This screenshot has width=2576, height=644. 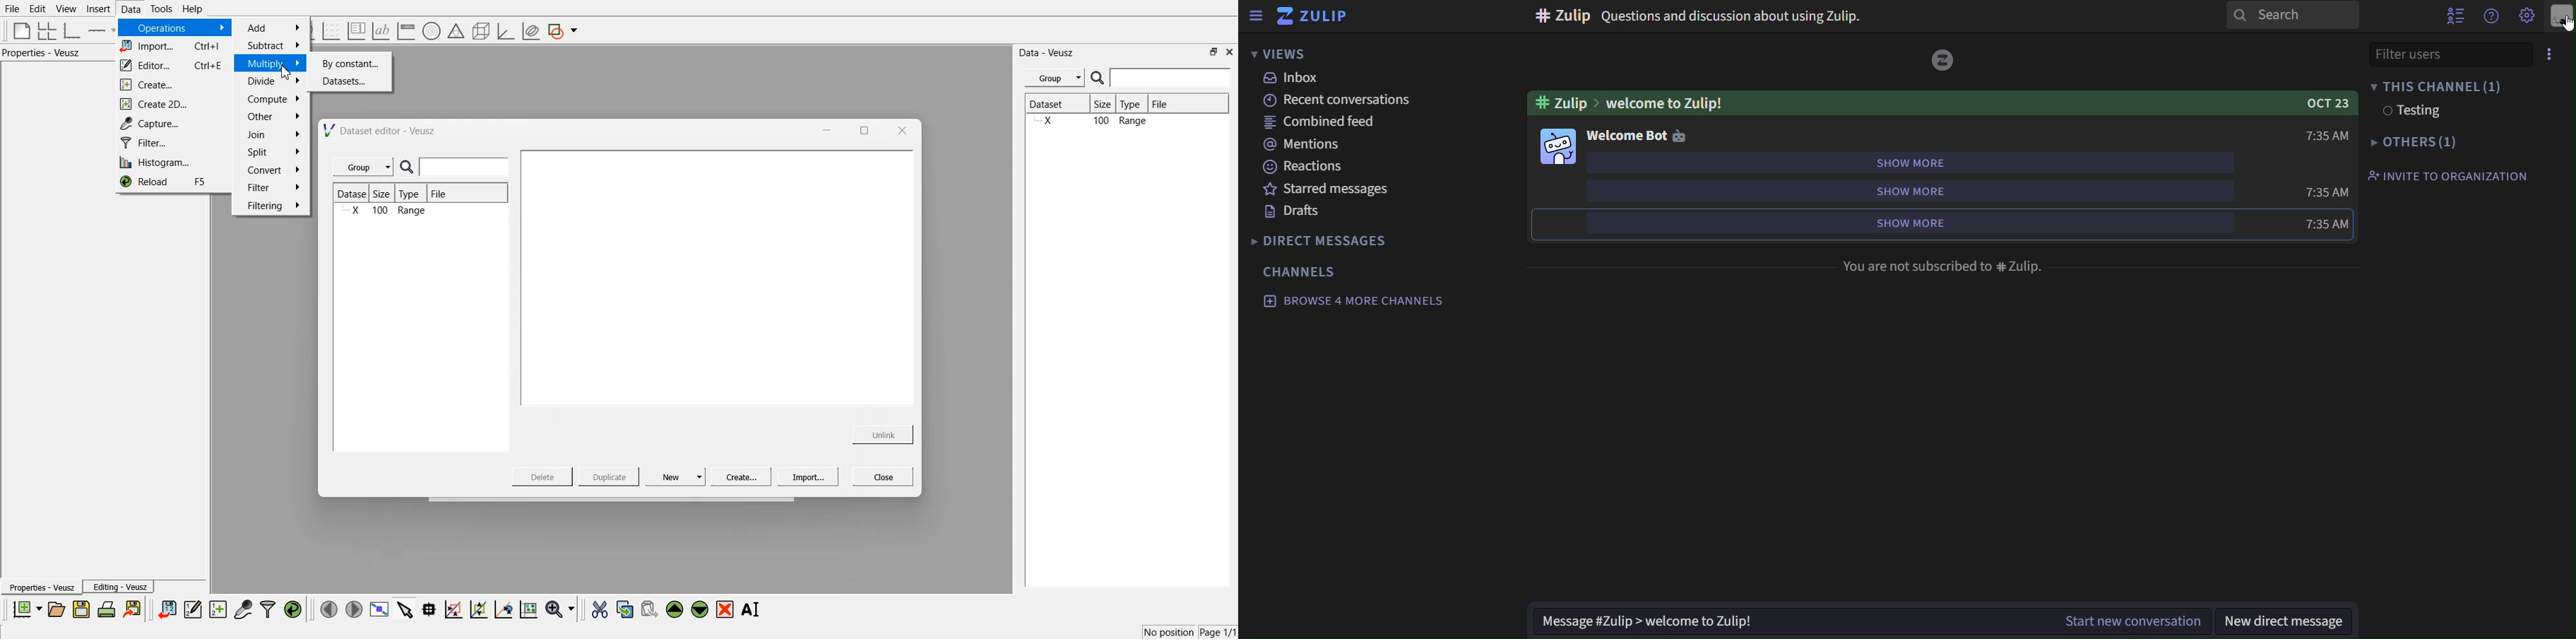 I want to click on copy the selected widgets, so click(x=625, y=609).